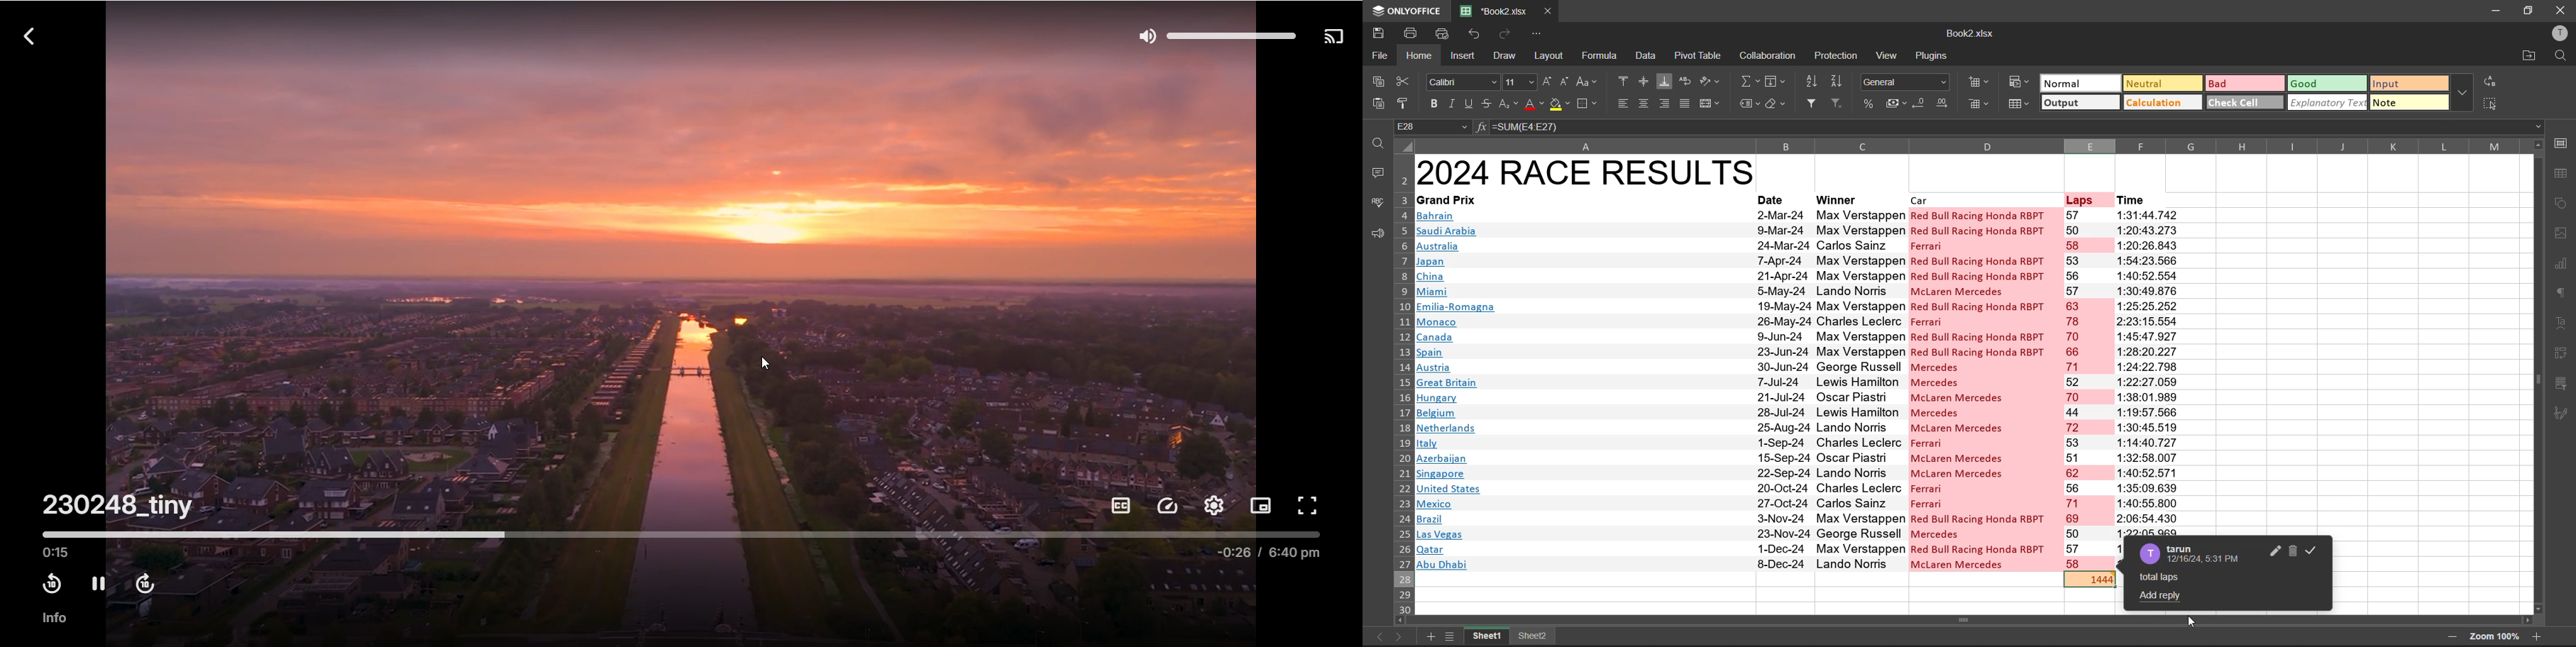 The width and height of the screenshot is (2576, 672). Describe the element at coordinates (2311, 551) in the screenshot. I see `resolve` at that location.